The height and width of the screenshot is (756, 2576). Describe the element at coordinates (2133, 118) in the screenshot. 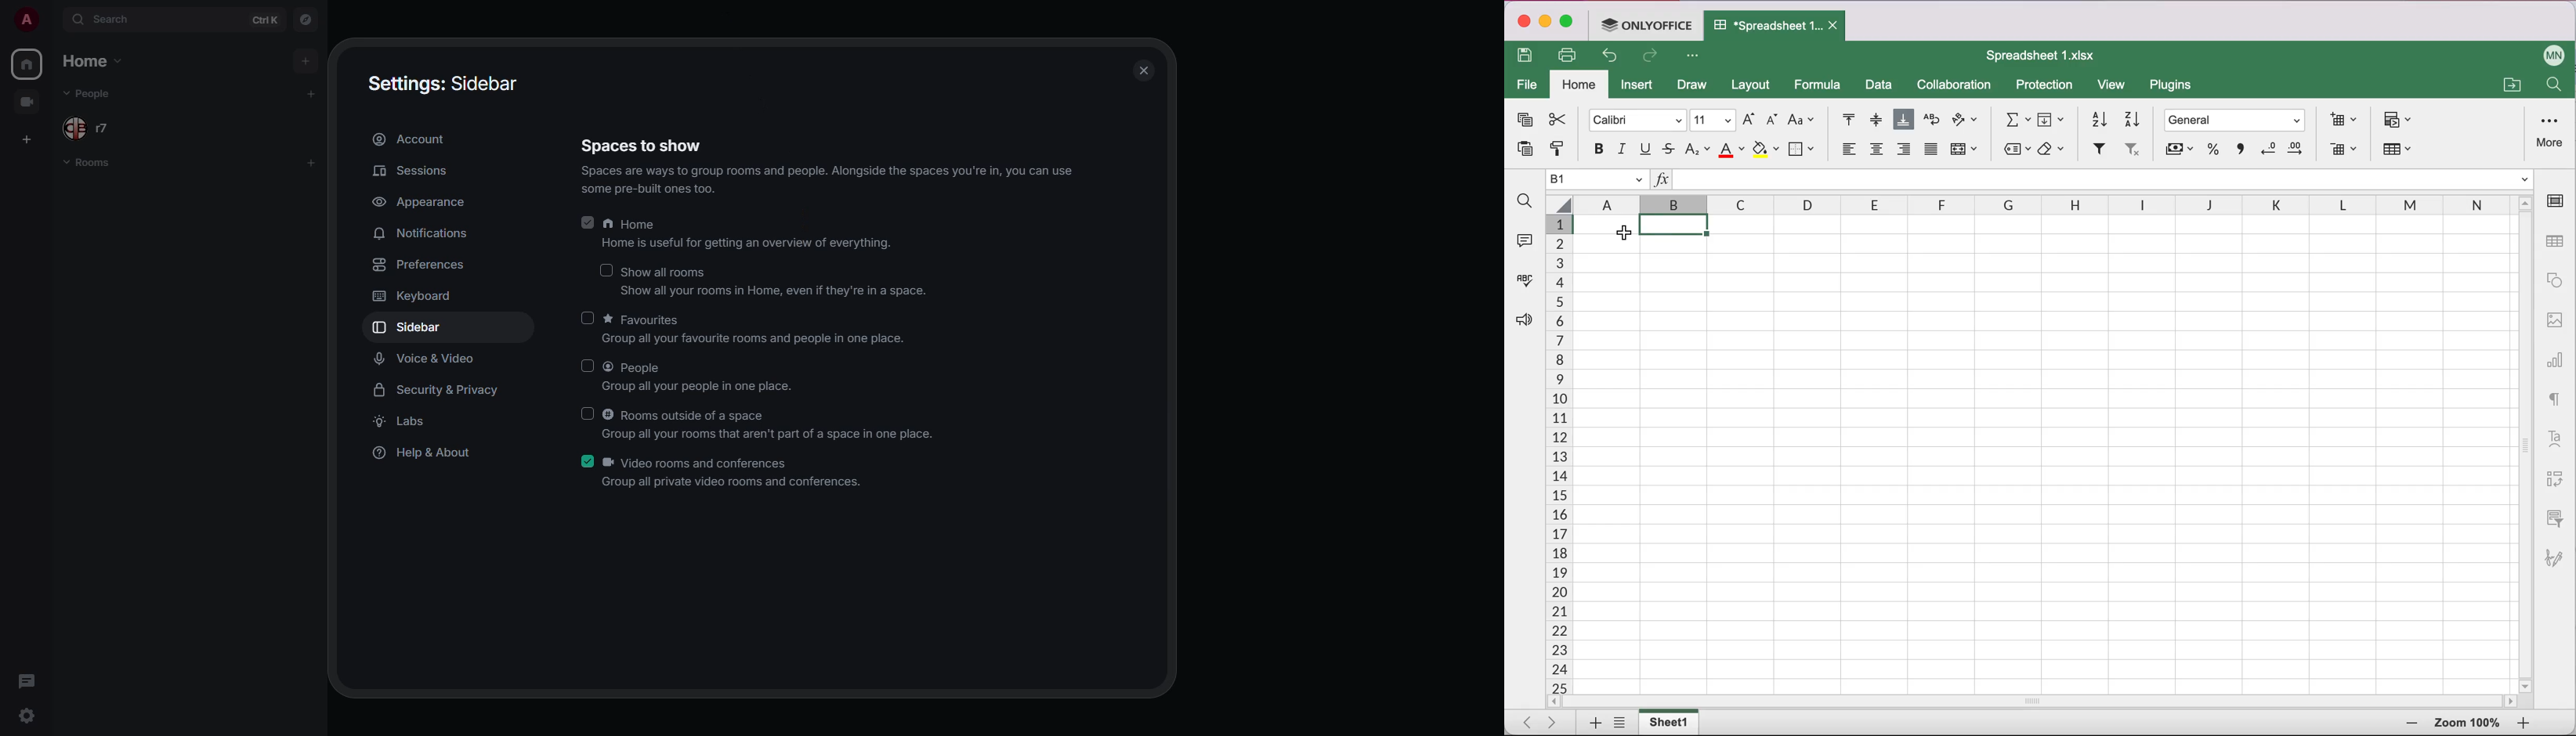

I see `sort descending` at that location.